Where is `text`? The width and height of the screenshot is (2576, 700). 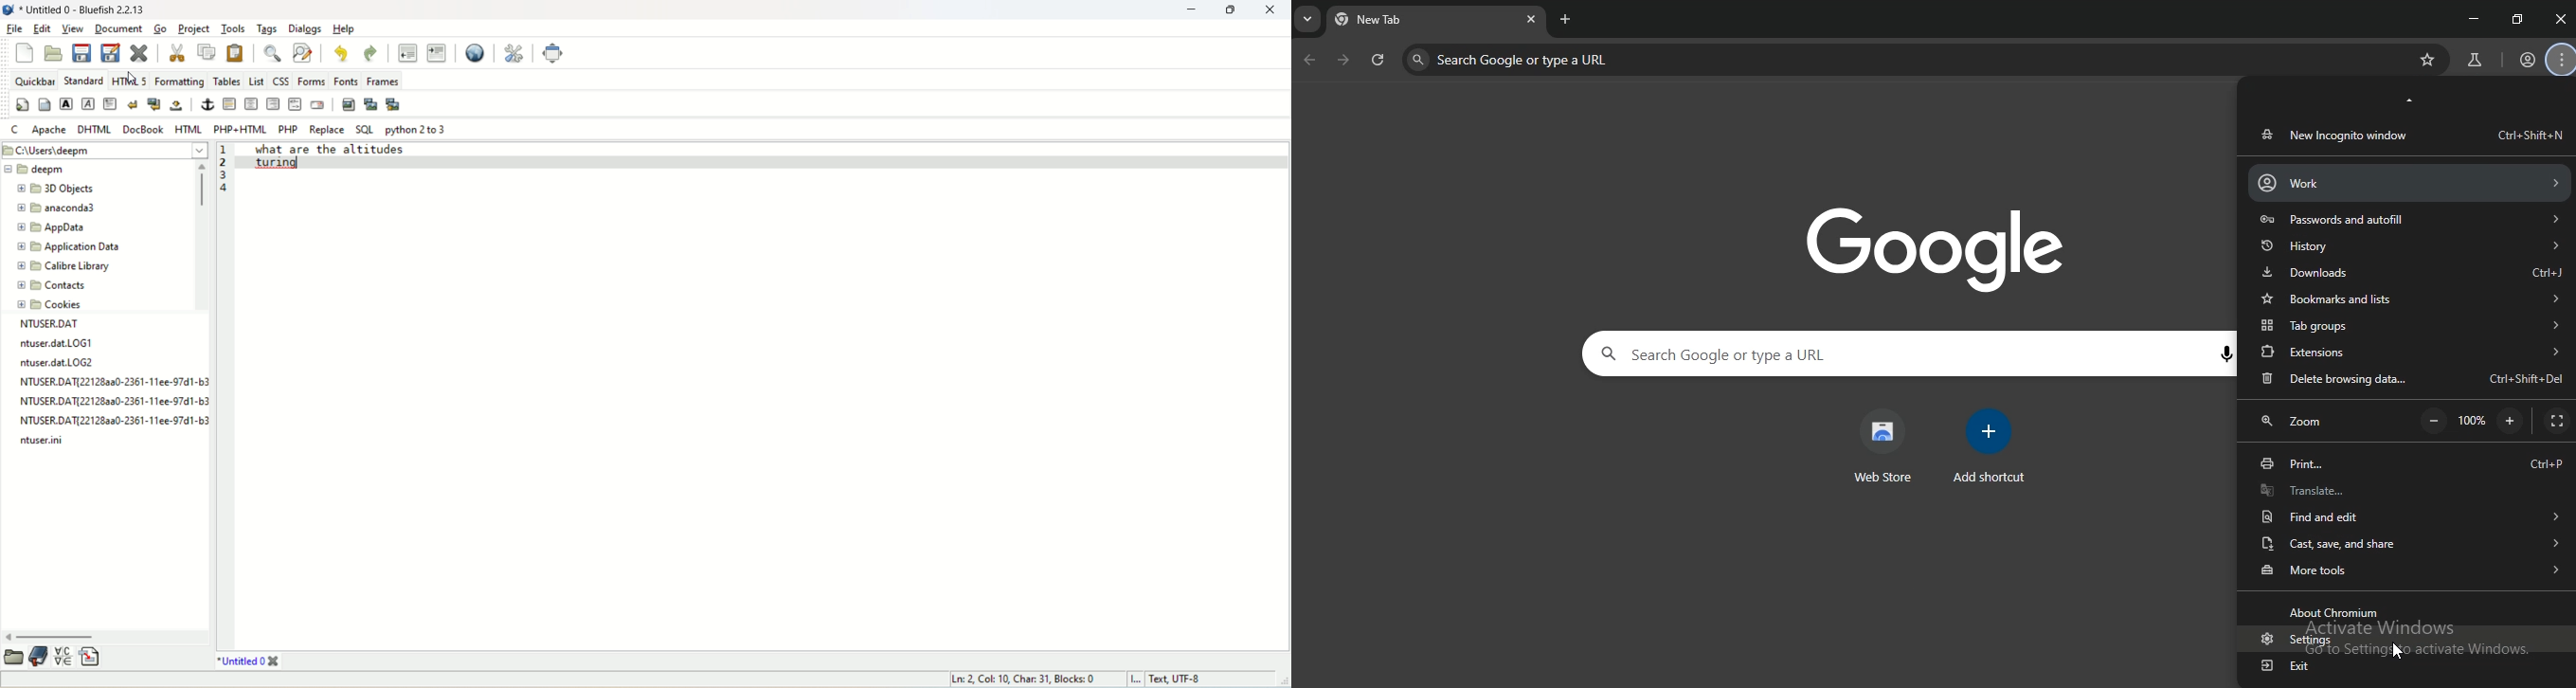 text is located at coordinates (2337, 612).